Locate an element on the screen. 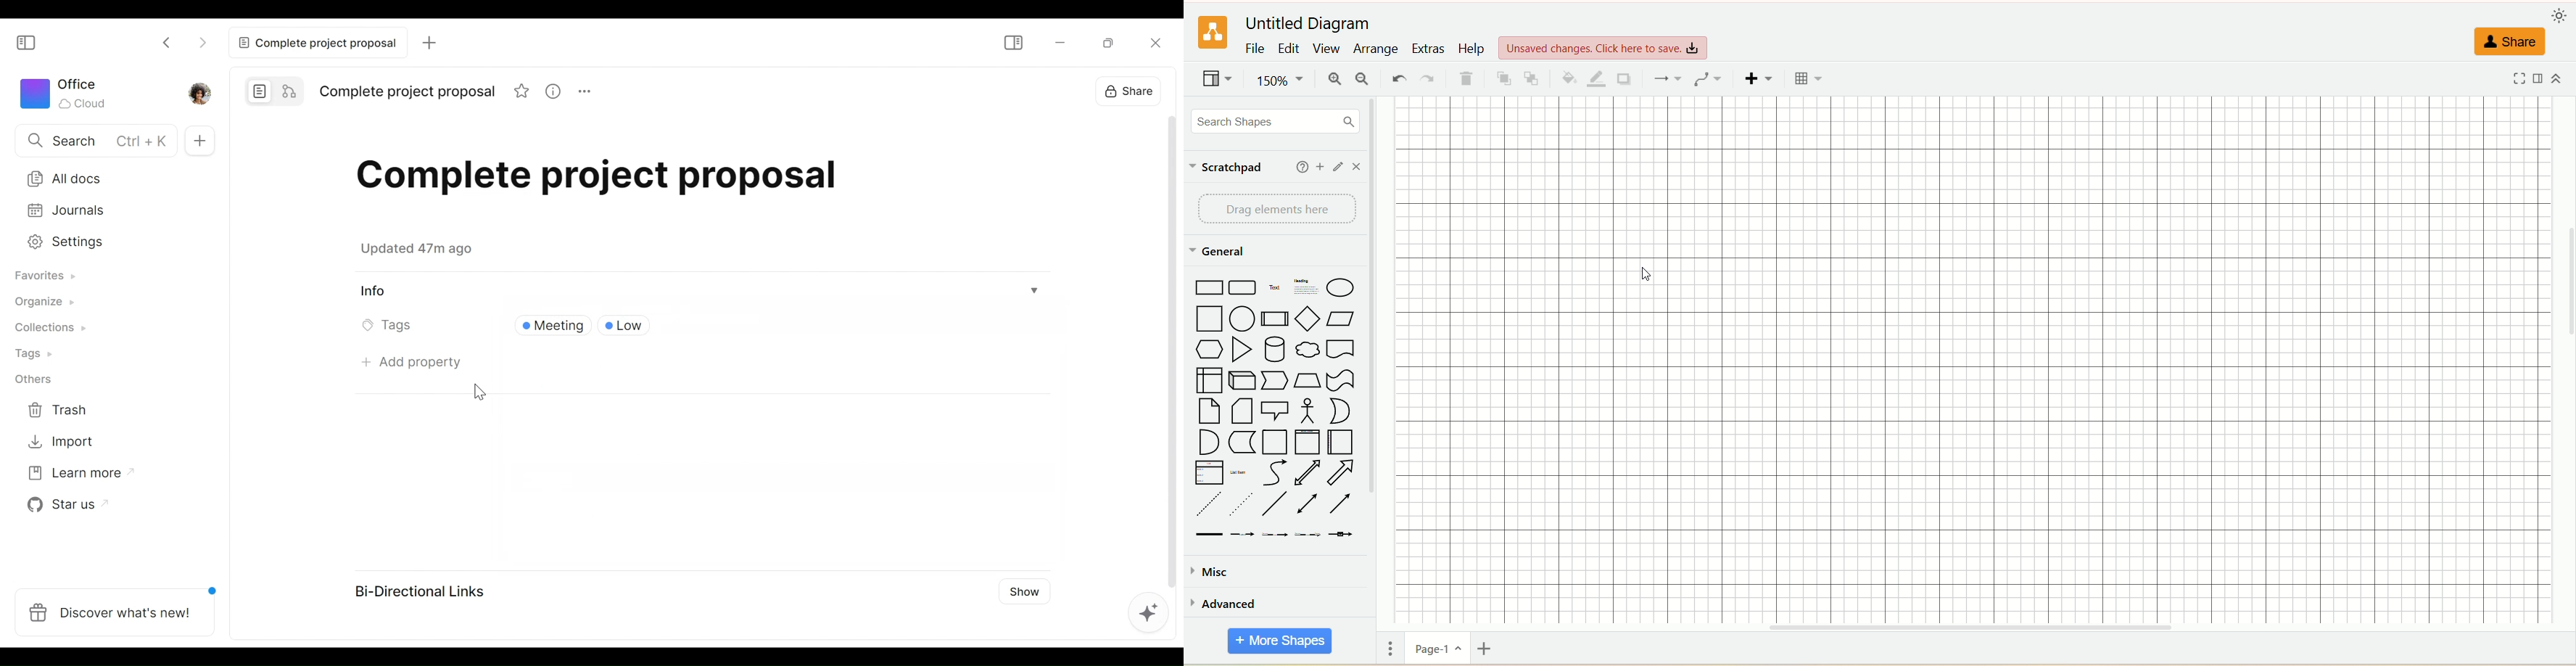 The height and width of the screenshot is (672, 2576). Edgeless mode is located at coordinates (289, 89).